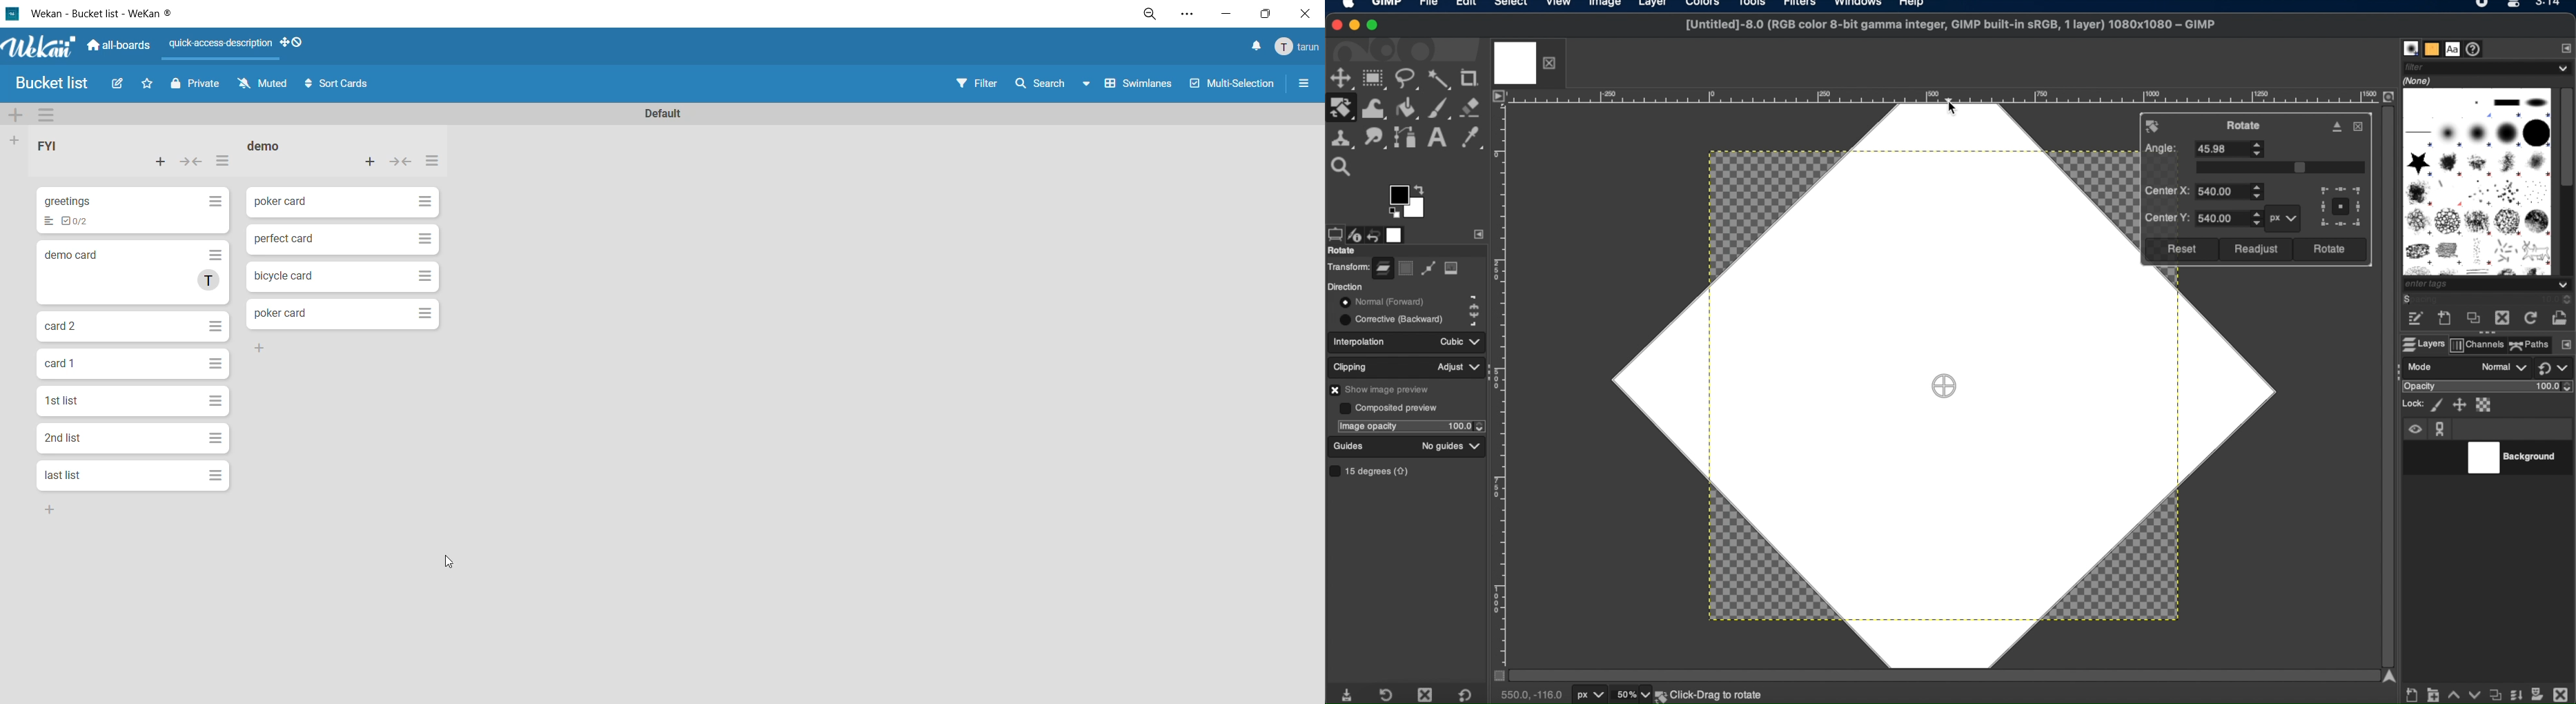 This screenshot has height=728, width=2576. What do you see at coordinates (215, 438) in the screenshot?
I see `Hamburger` at bounding box center [215, 438].